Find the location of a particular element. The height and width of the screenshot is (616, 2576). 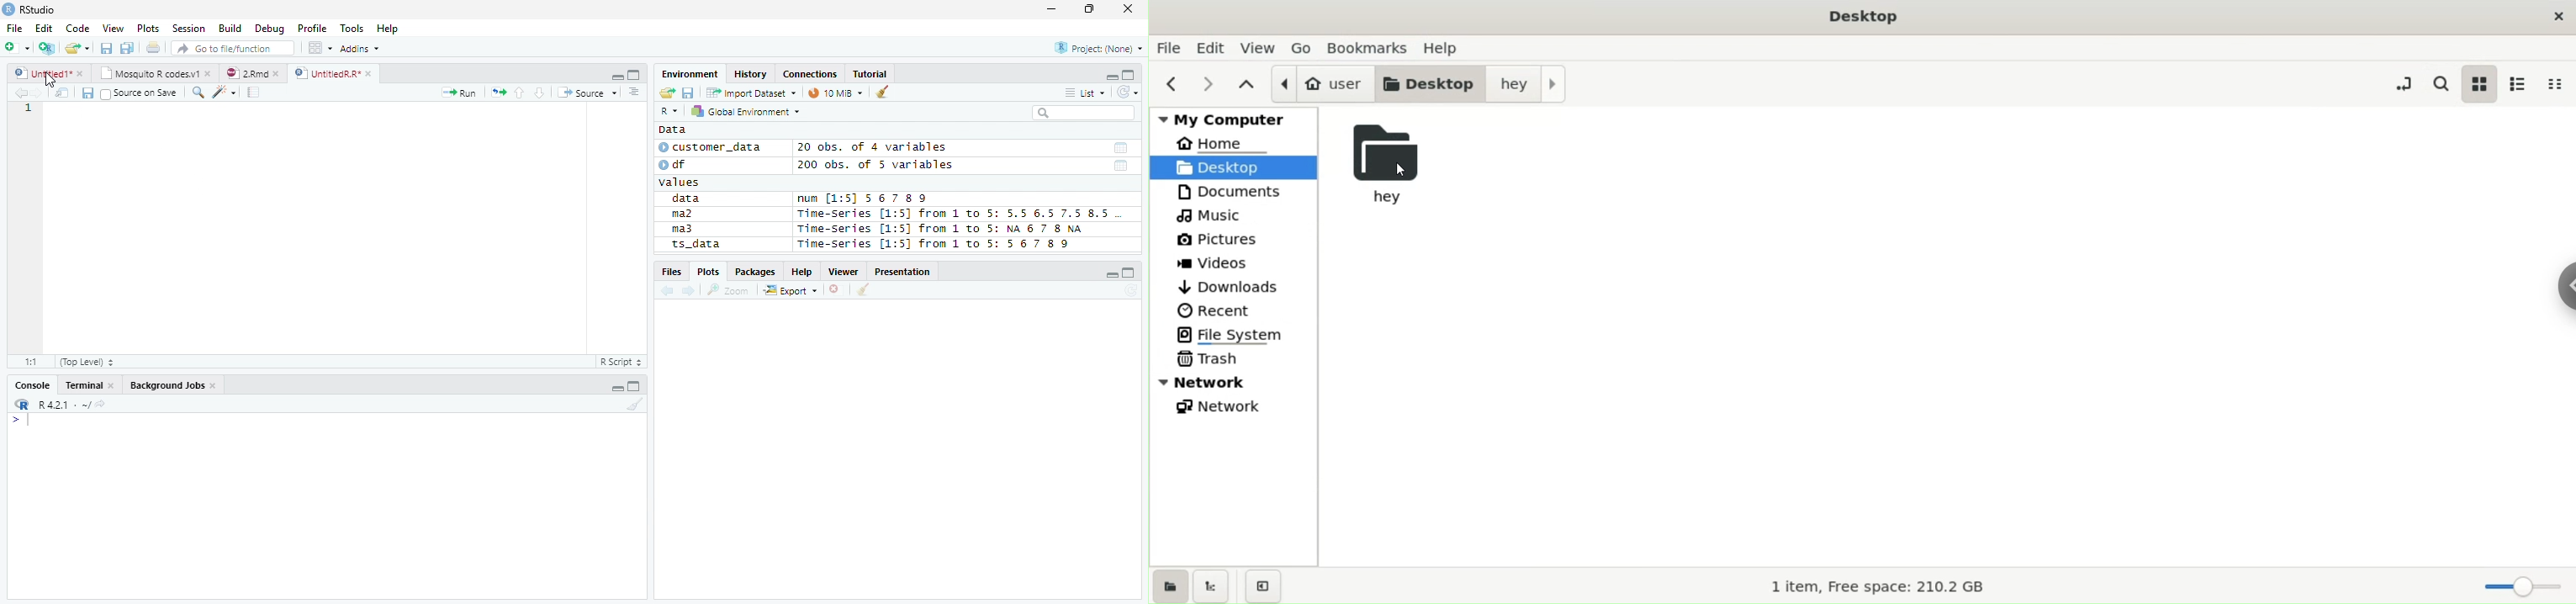

Print is located at coordinates (152, 48).